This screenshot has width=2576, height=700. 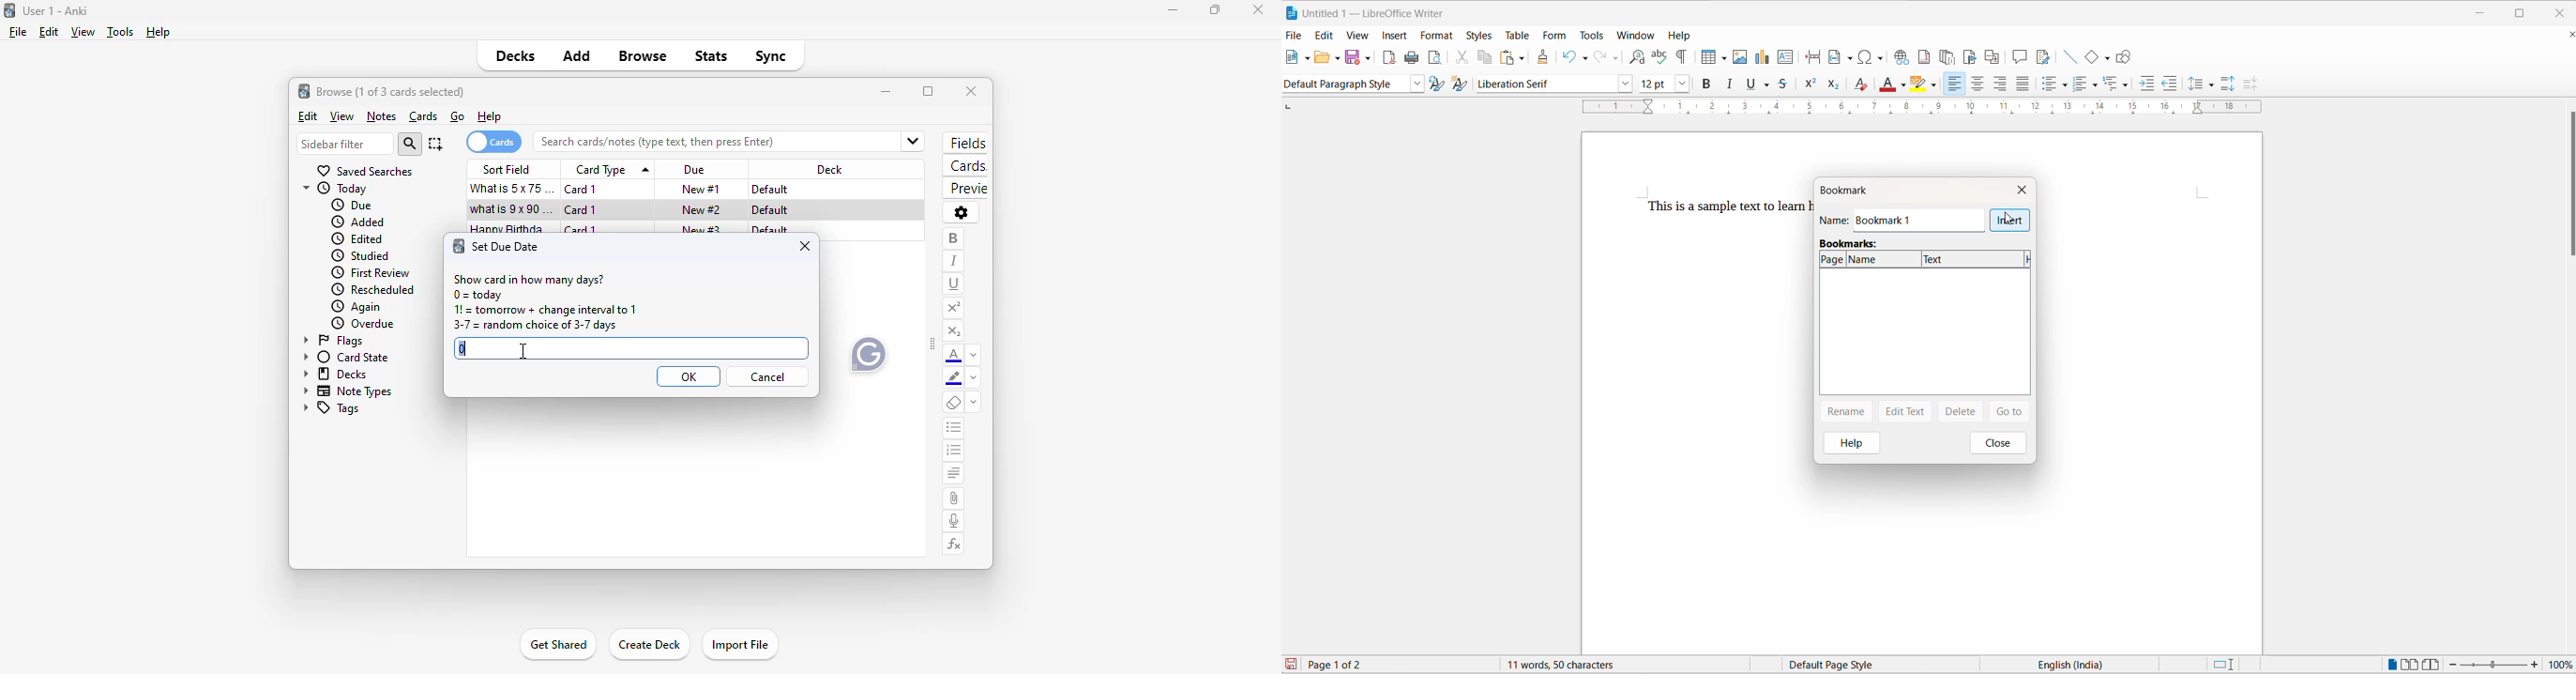 I want to click on 11 words, 50 characters, so click(x=1563, y=665).